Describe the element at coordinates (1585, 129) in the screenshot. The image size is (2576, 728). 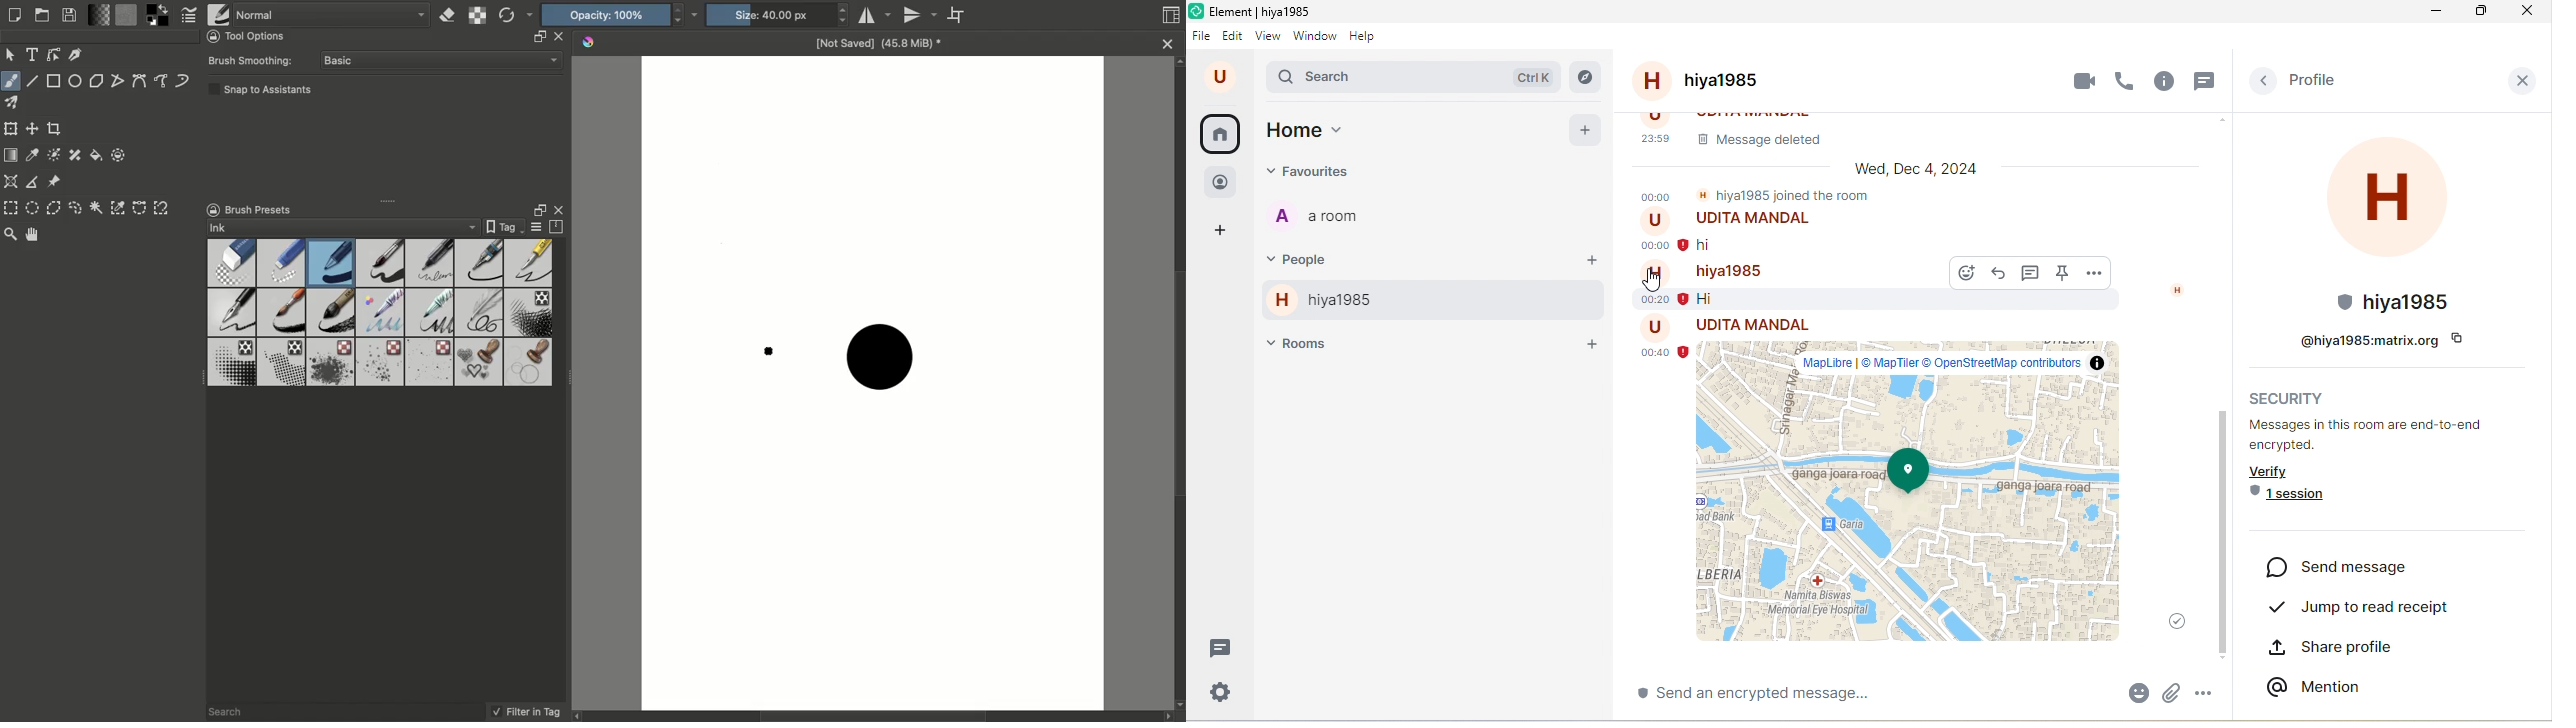
I see `add ` at that location.